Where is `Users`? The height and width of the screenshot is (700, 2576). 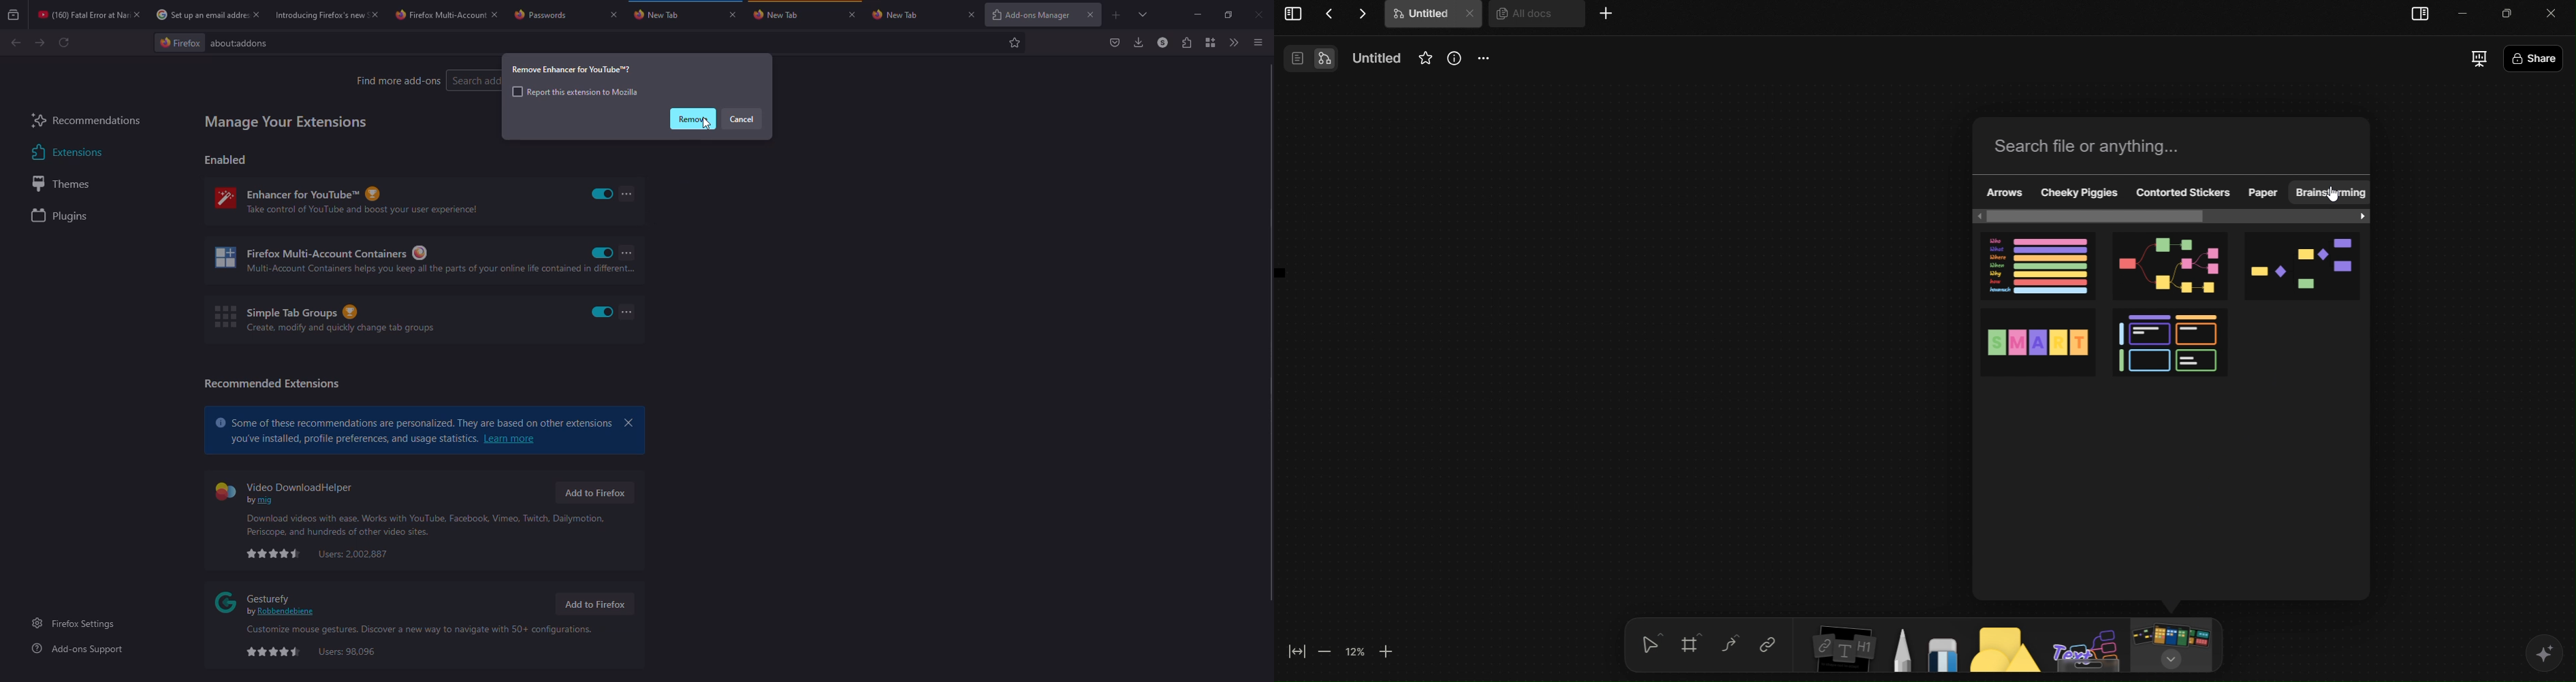
Users is located at coordinates (354, 554).